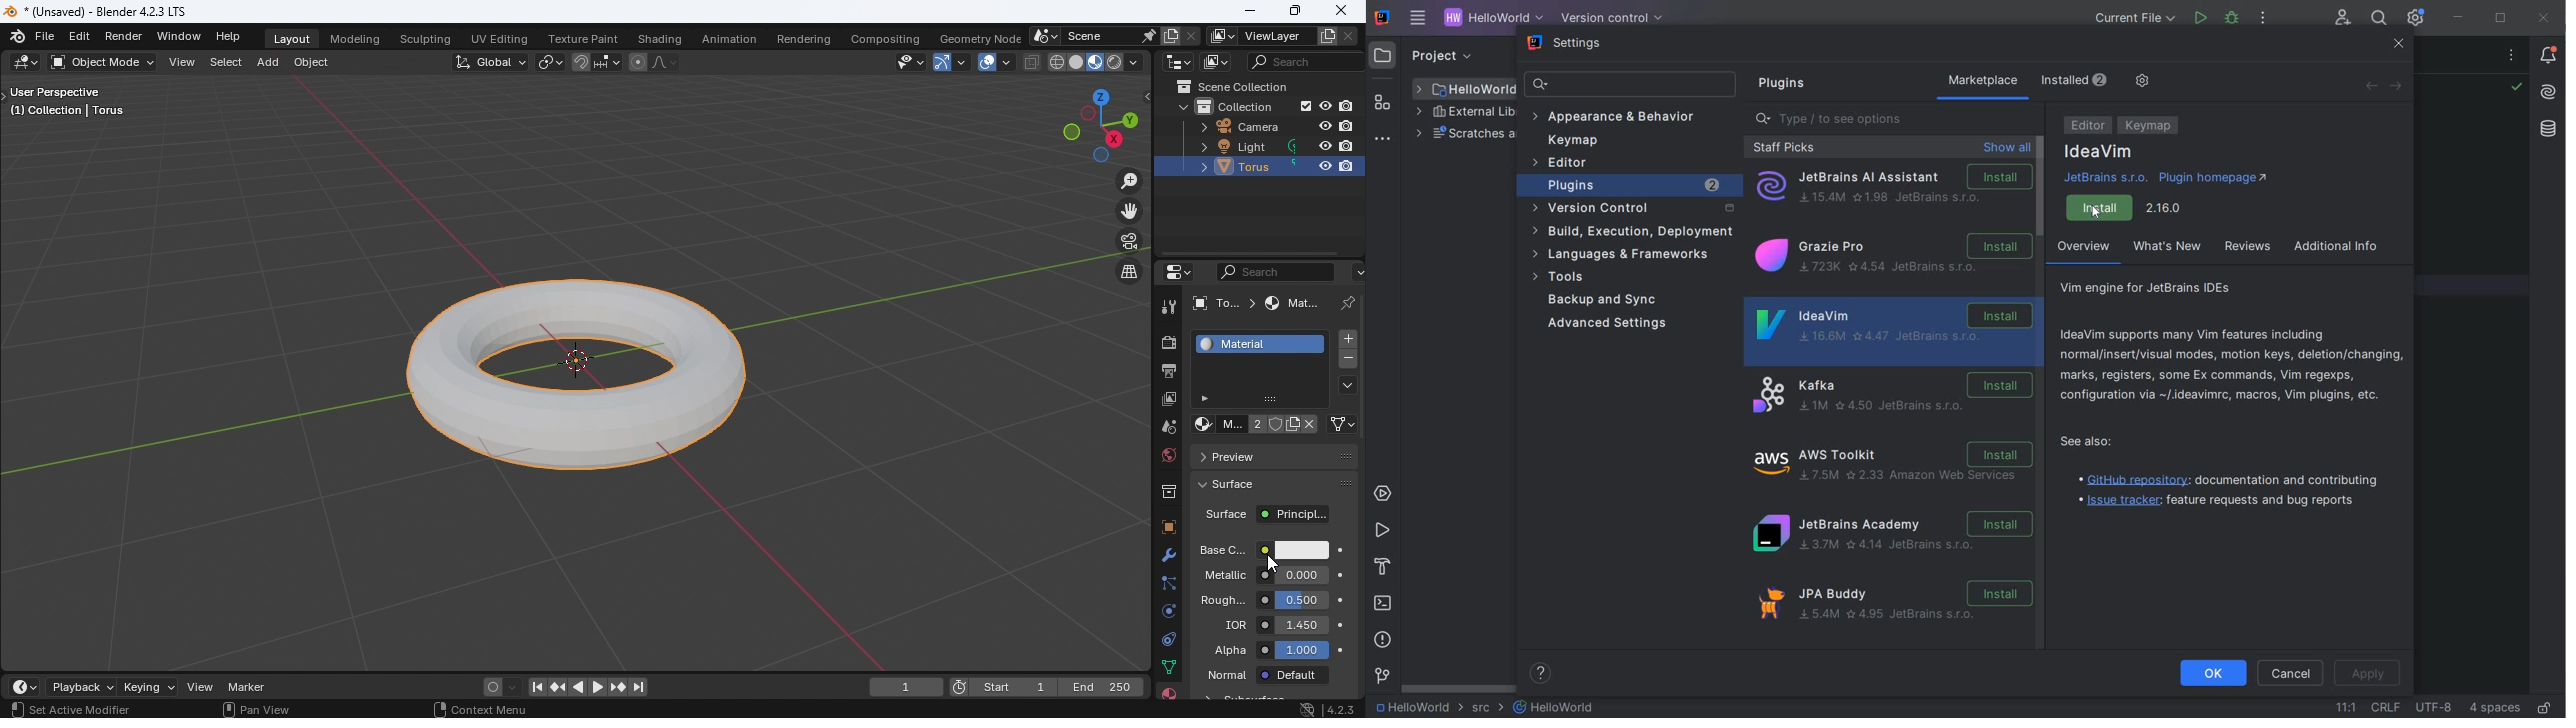 The height and width of the screenshot is (728, 2576). Describe the element at coordinates (125, 38) in the screenshot. I see `Render` at that location.